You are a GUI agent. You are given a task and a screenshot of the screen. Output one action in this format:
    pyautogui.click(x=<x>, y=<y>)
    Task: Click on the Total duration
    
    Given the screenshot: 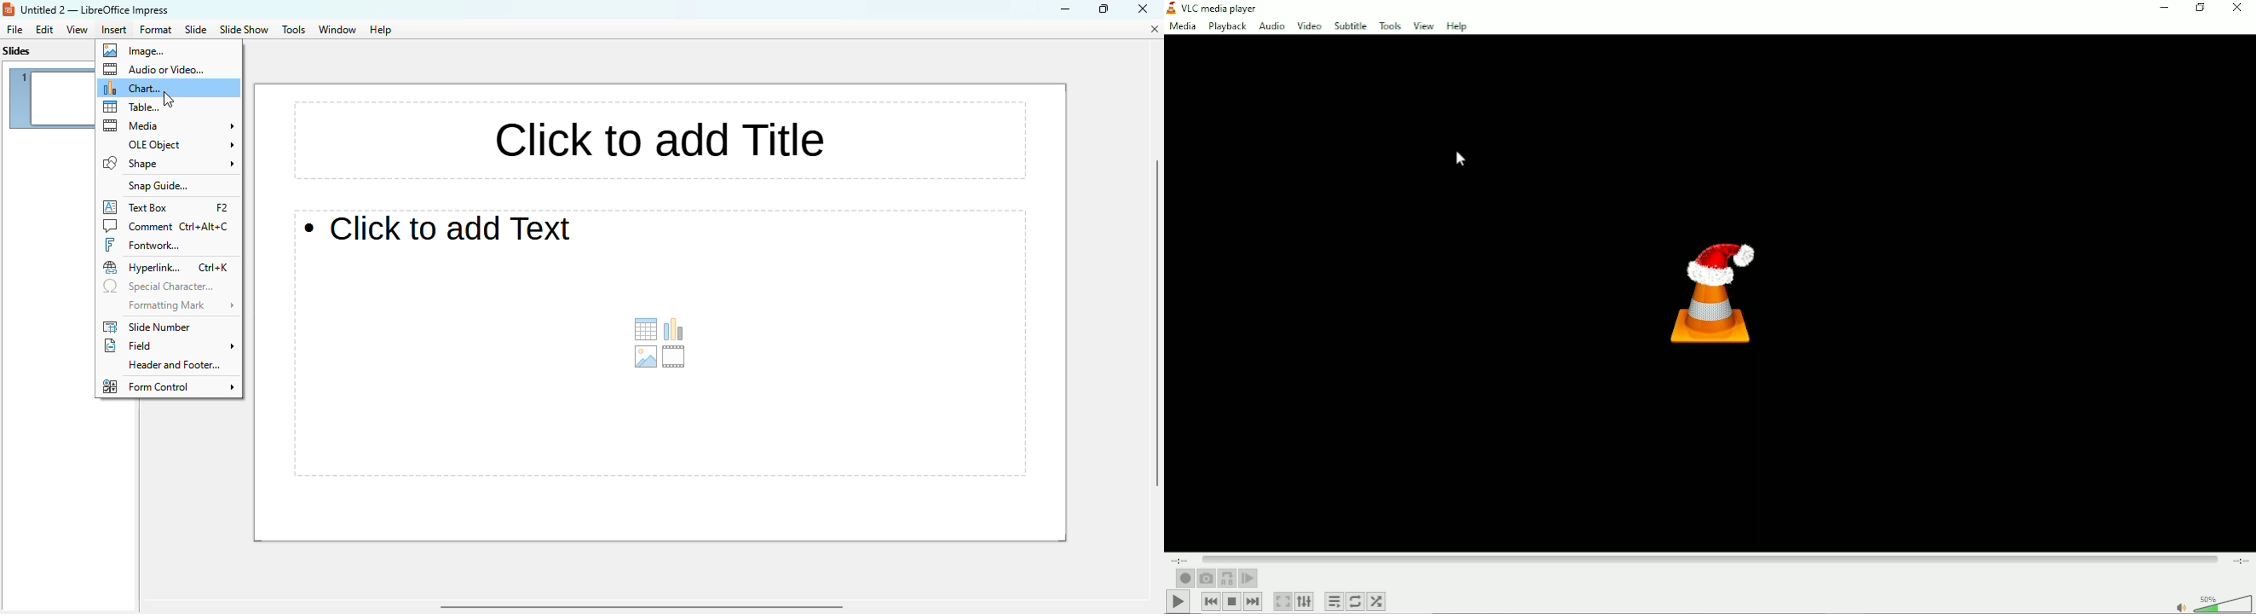 What is the action you would take?
    pyautogui.click(x=2240, y=564)
    